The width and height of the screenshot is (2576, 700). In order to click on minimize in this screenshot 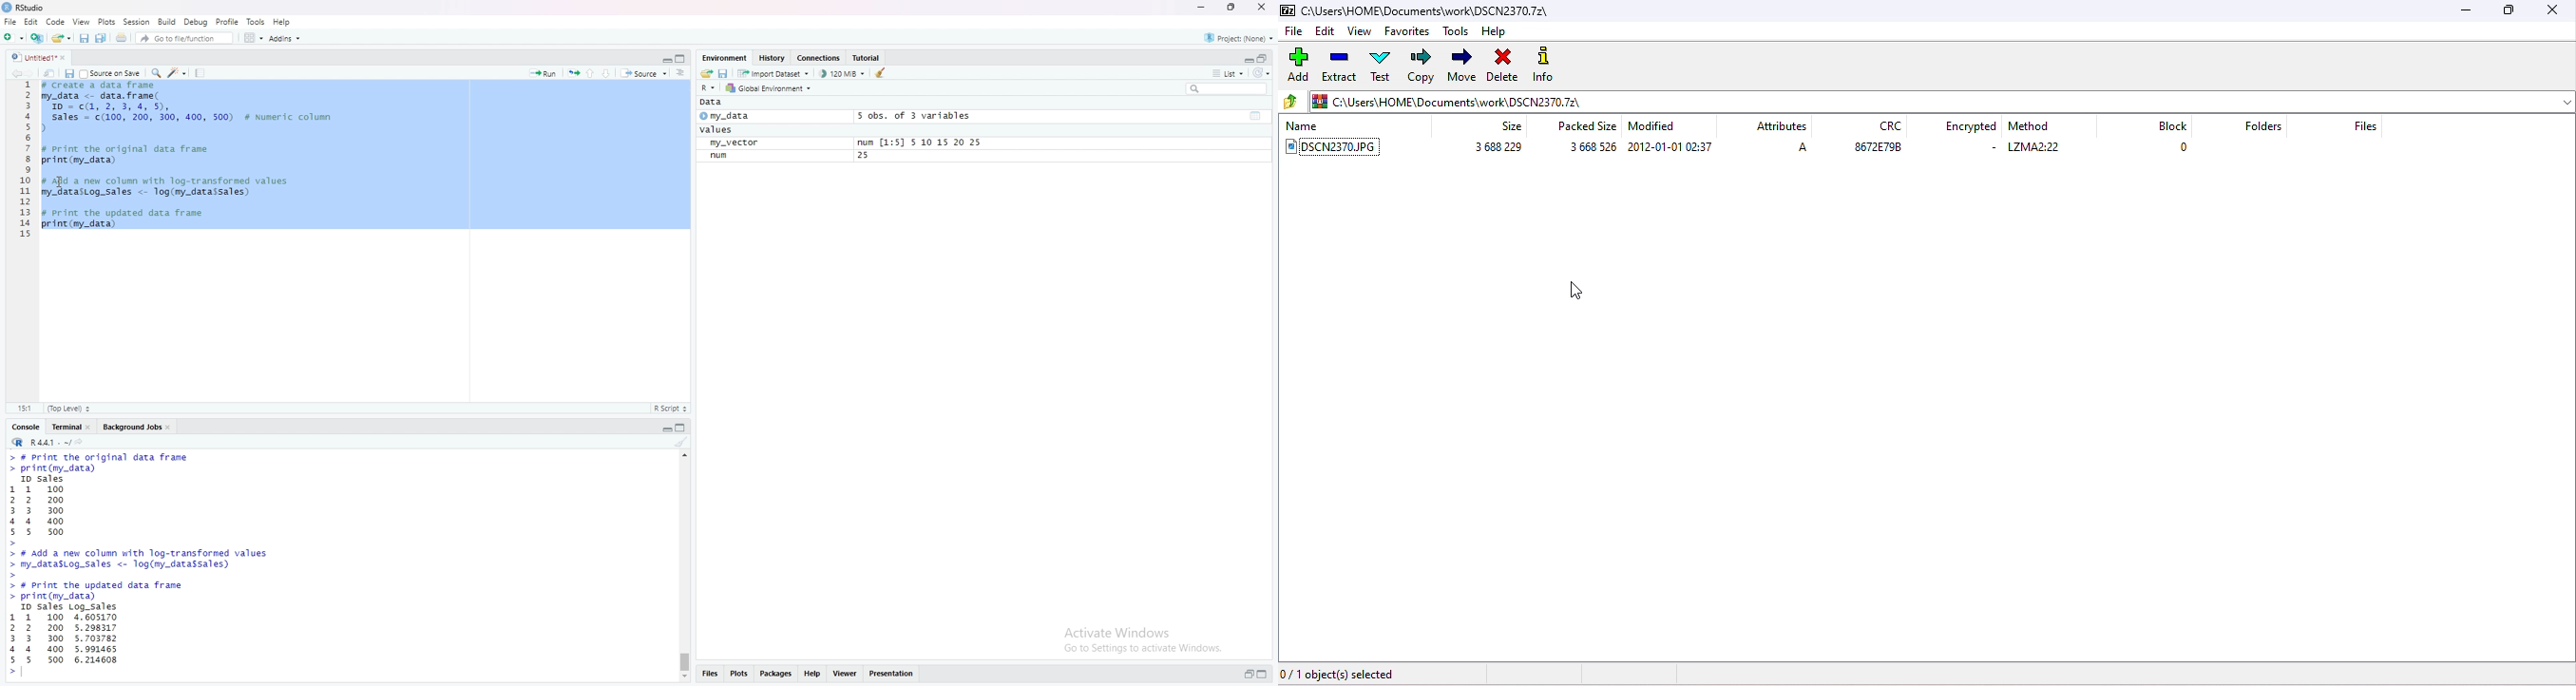, I will do `click(1247, 59)`.